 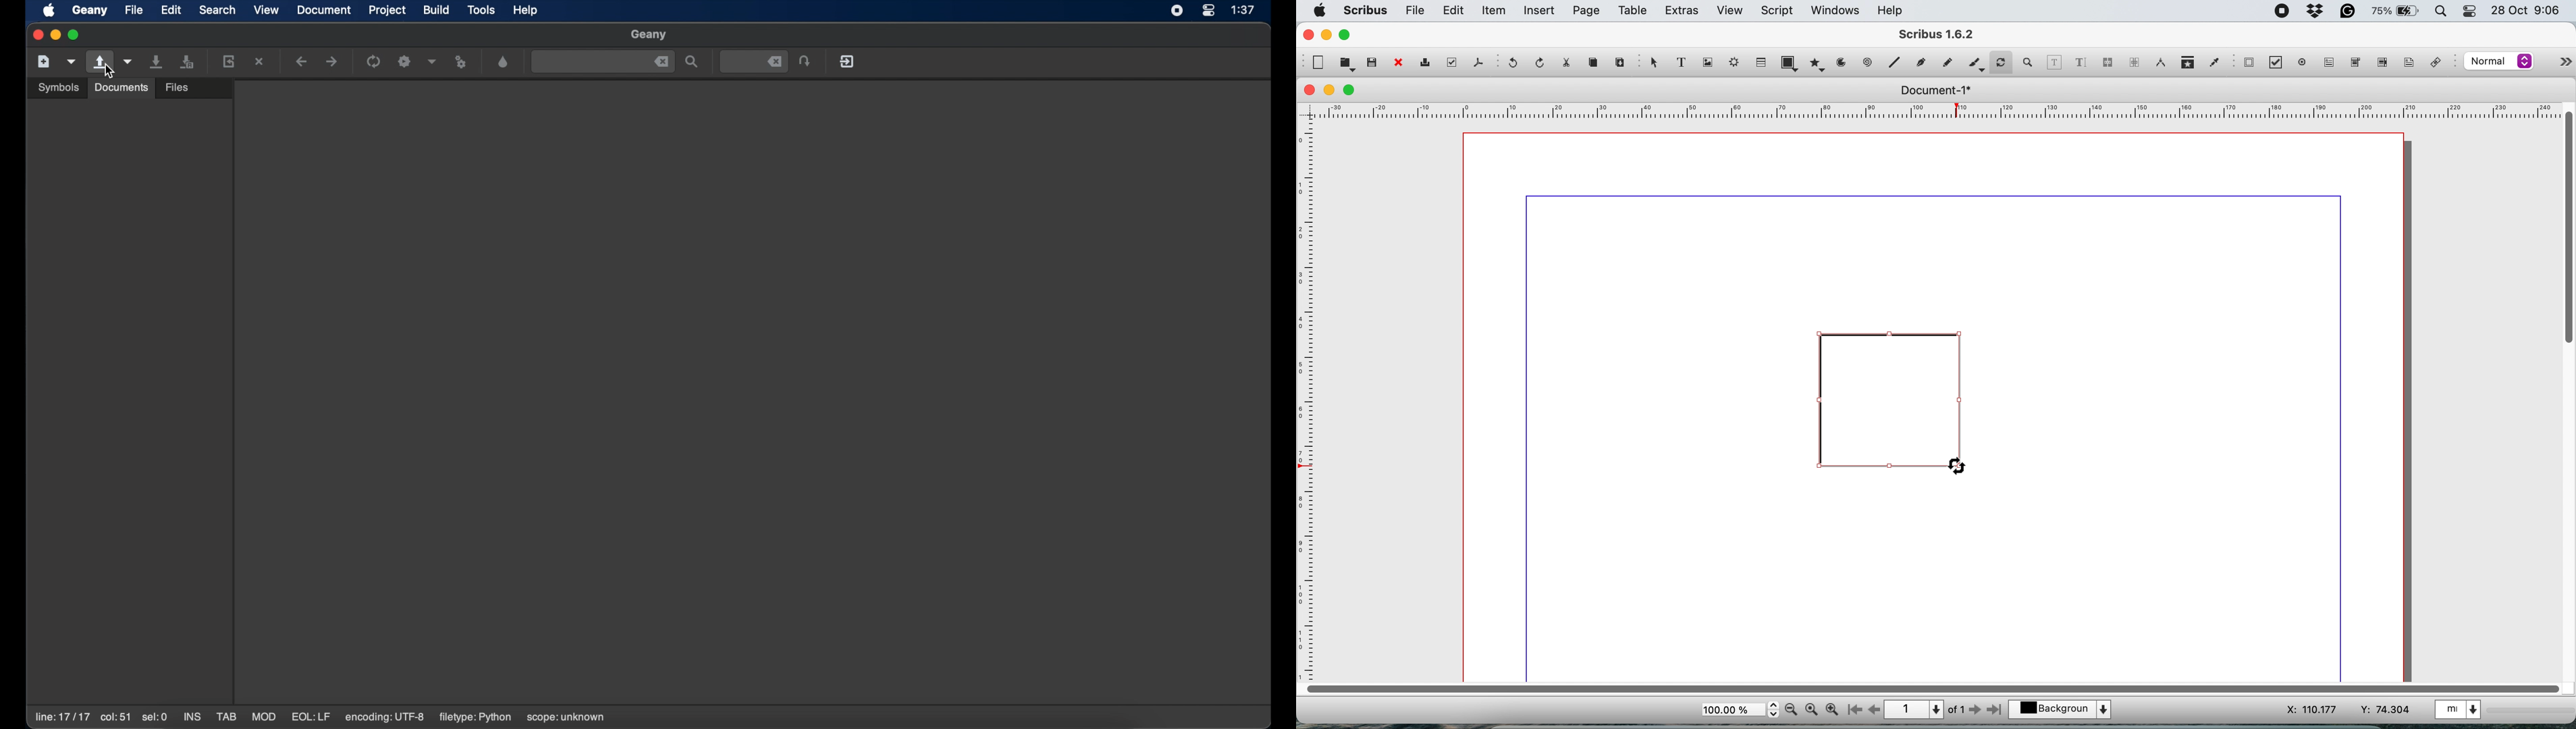 I want to click on zoom in, so click(x=1832, y=710).